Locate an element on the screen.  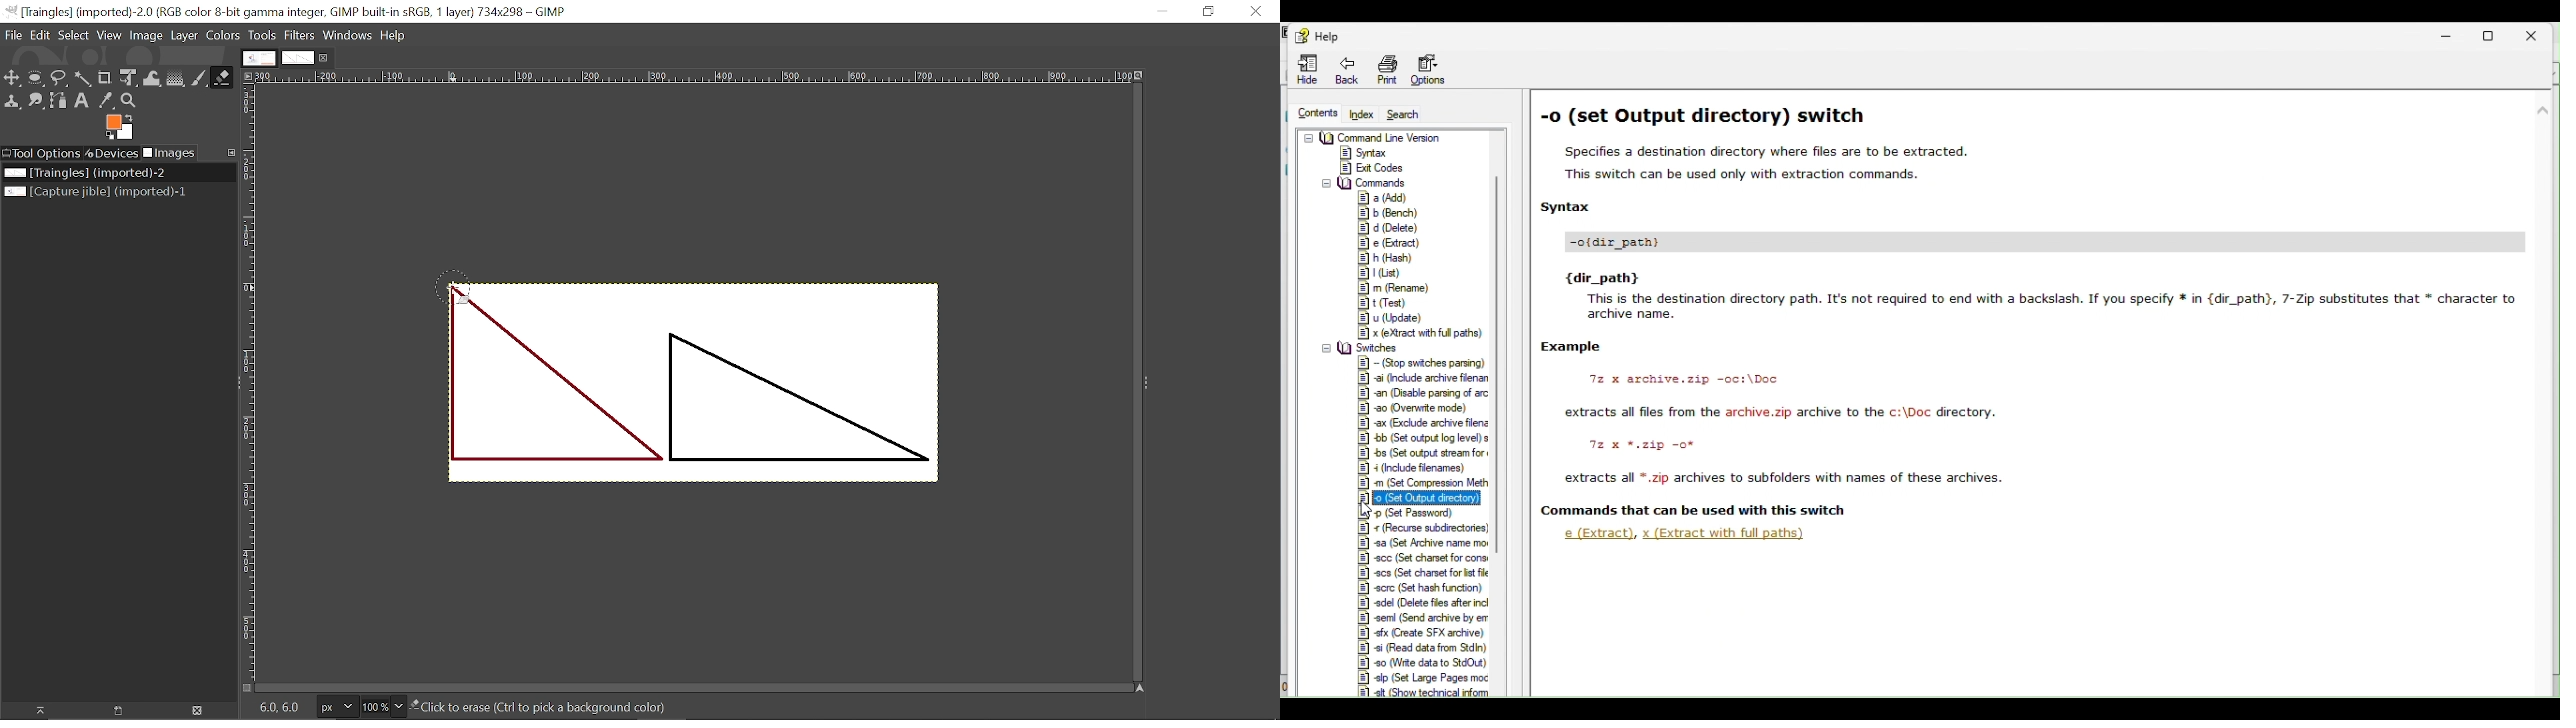
Delete image is located at coordinates (196, 712).